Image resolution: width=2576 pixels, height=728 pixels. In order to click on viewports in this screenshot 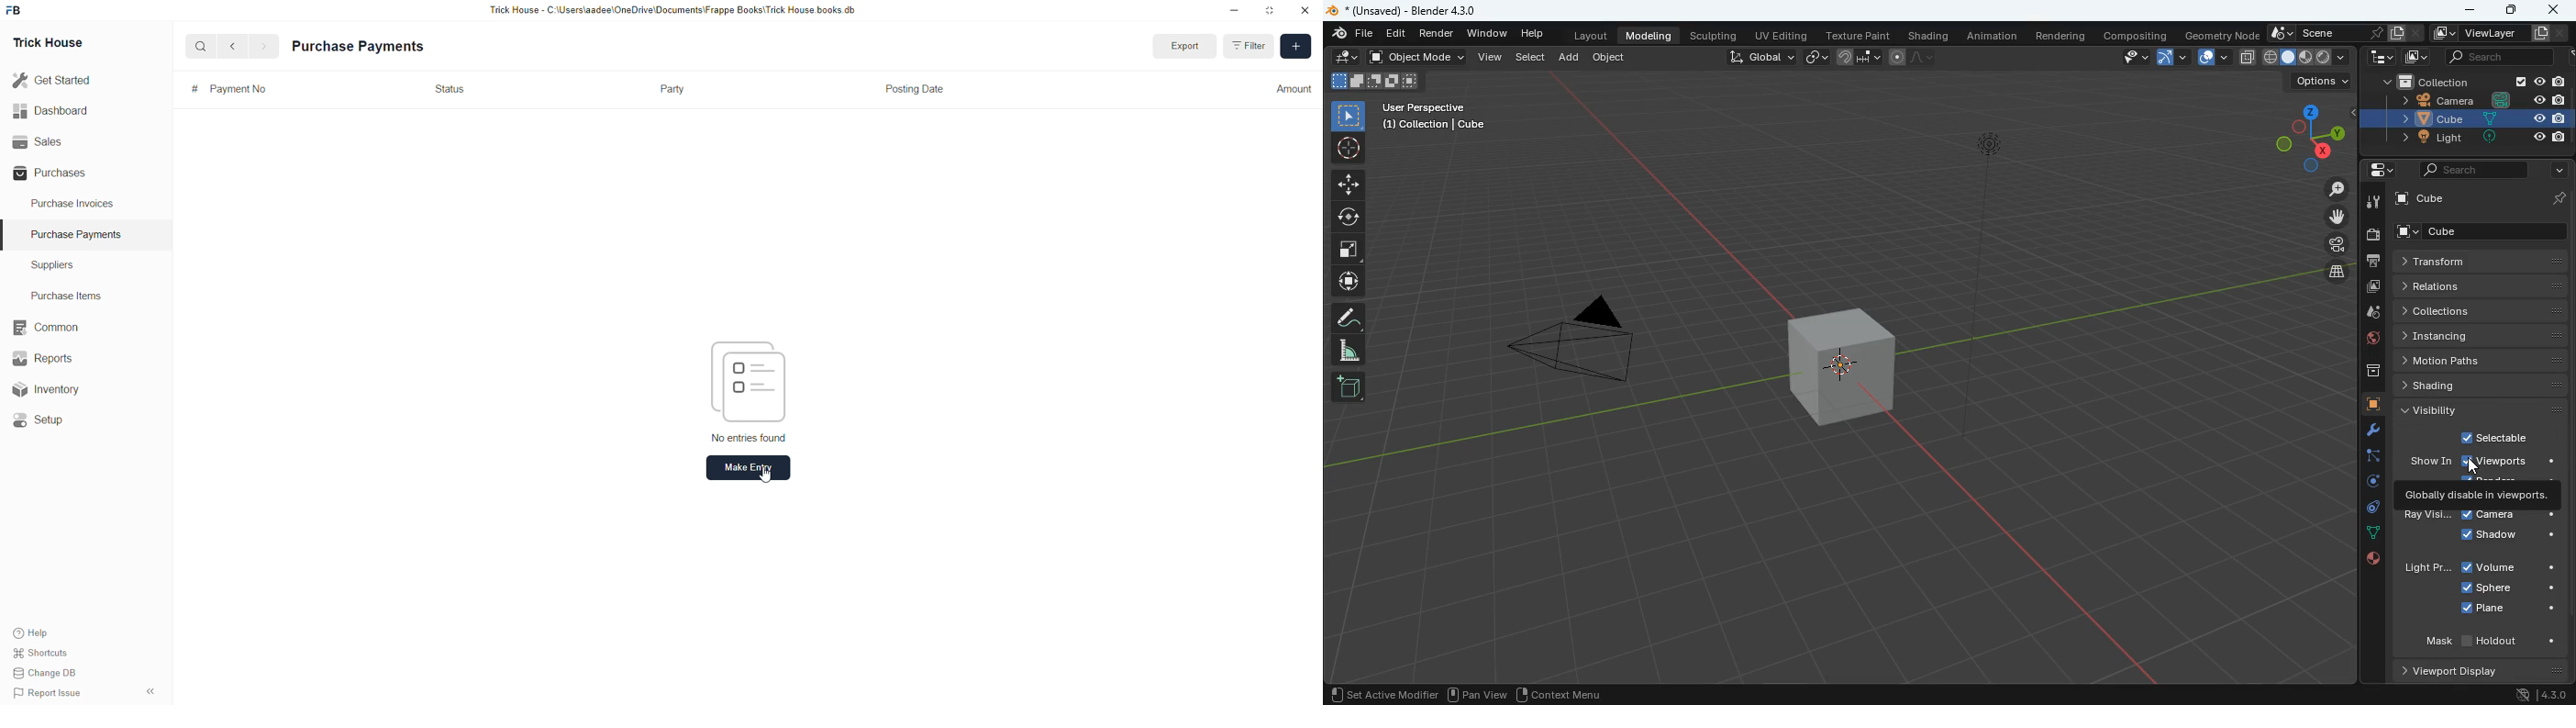, I will do `click(2498, 463)`.